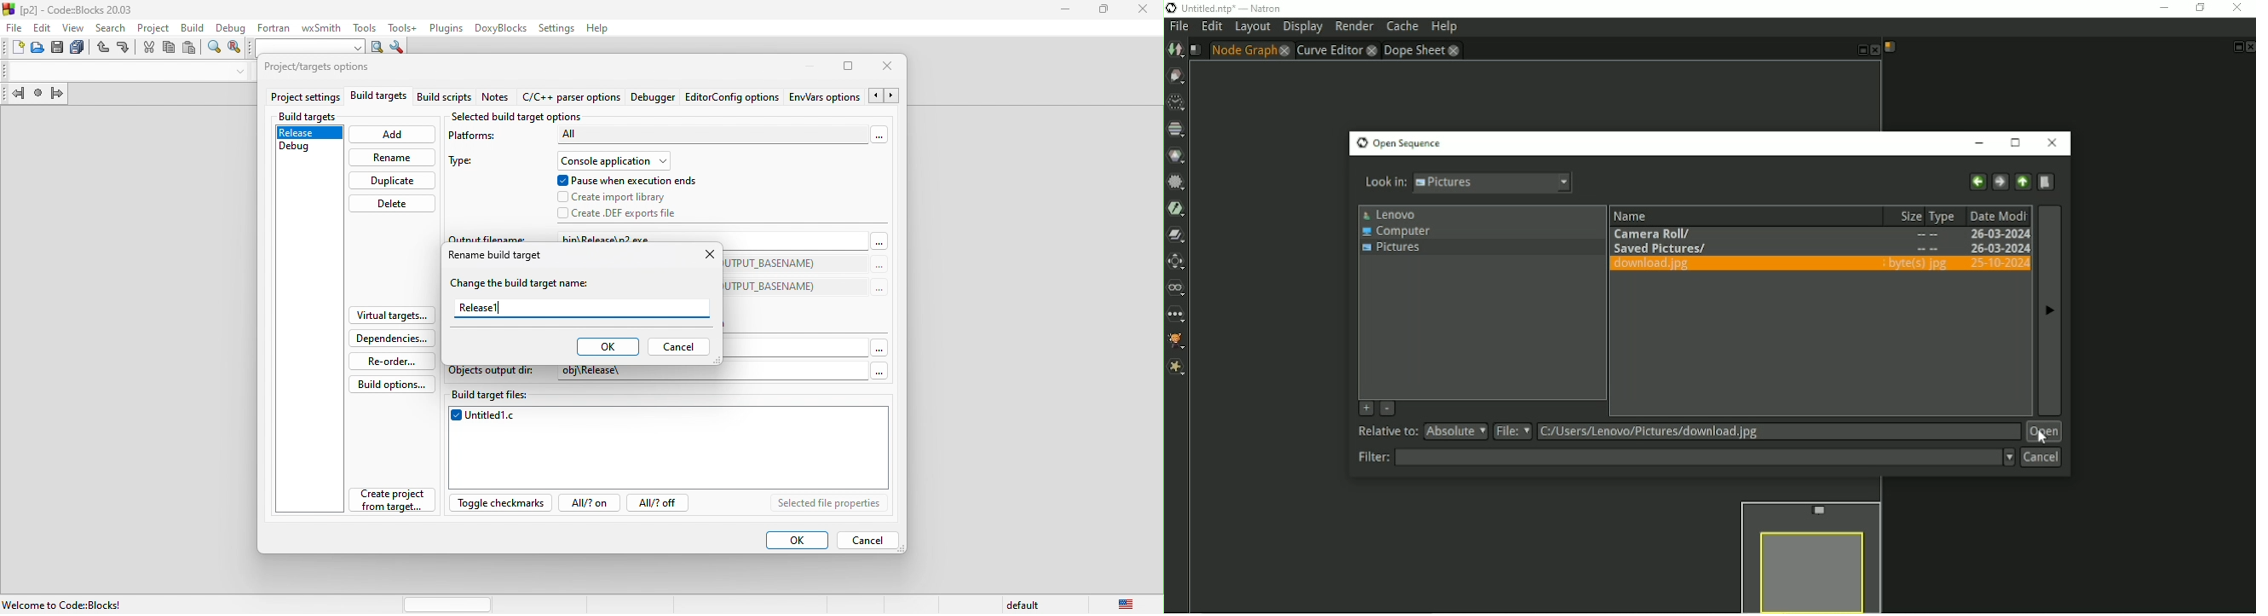  Describe the element at coordinates (170, 50) in the screenshot. I see `copy` at that location.